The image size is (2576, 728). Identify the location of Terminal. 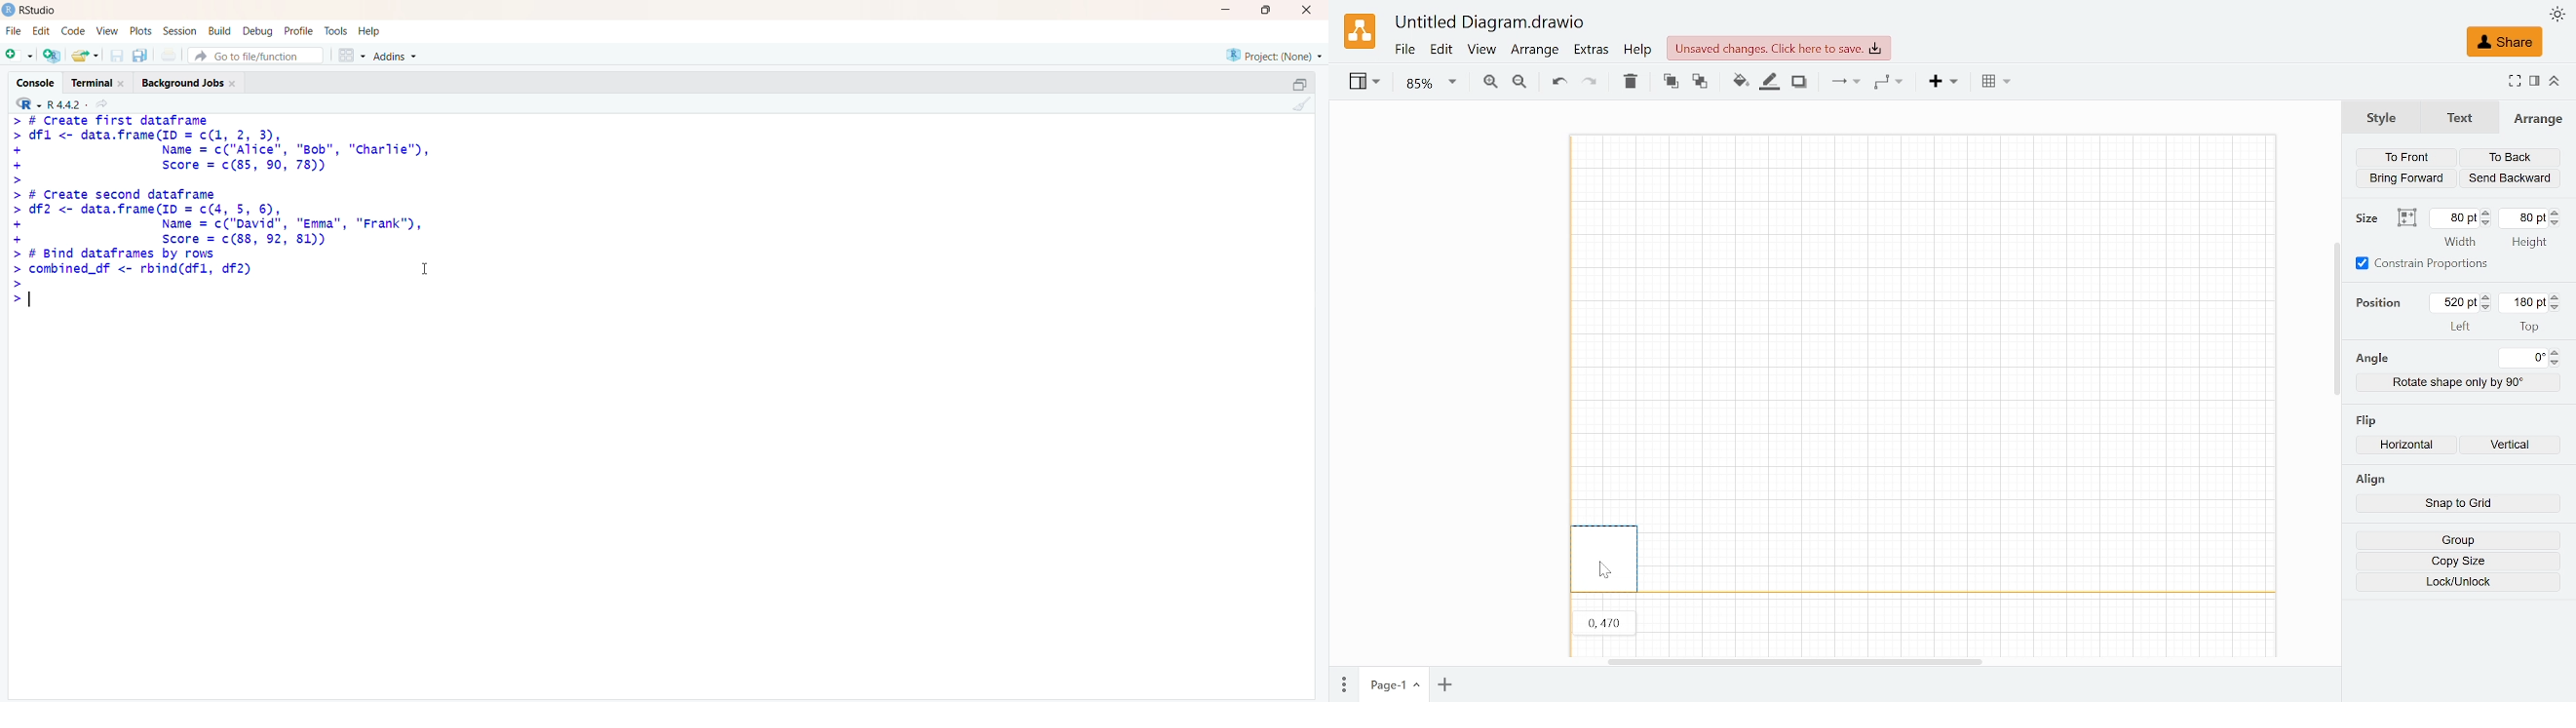
(98, 82).